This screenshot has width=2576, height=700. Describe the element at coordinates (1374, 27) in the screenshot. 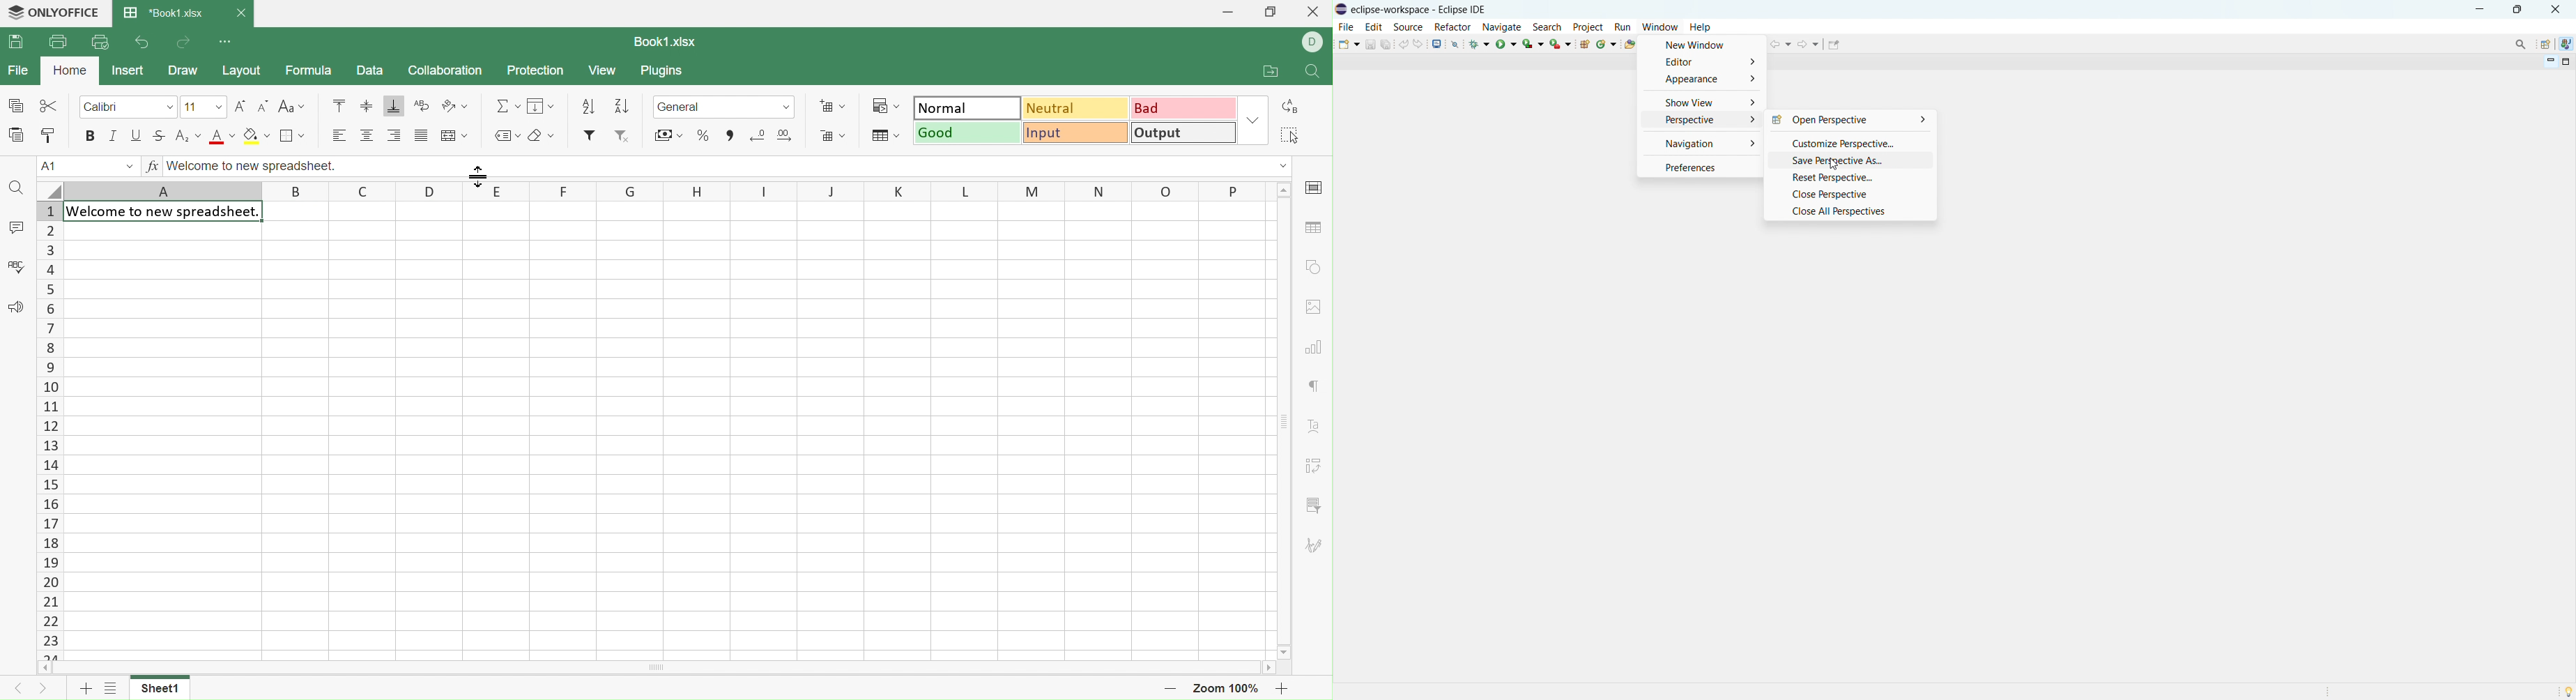

I see `edit` at that location.